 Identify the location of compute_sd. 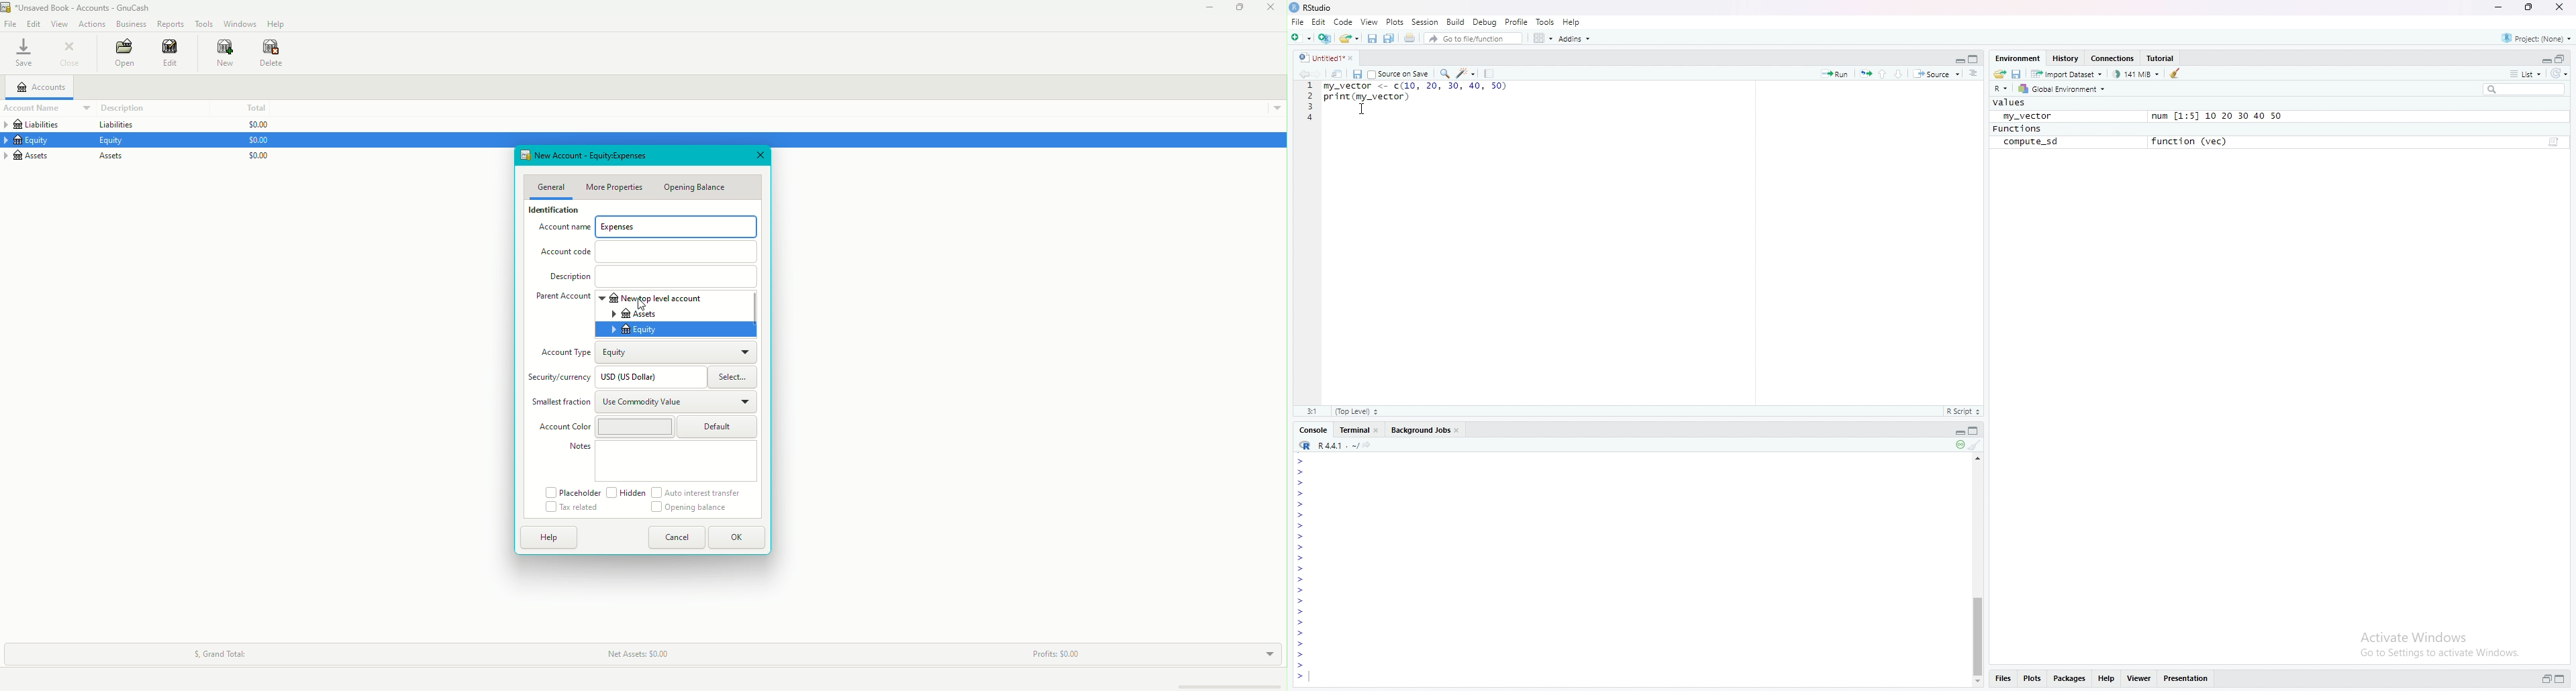
(2030, 142).